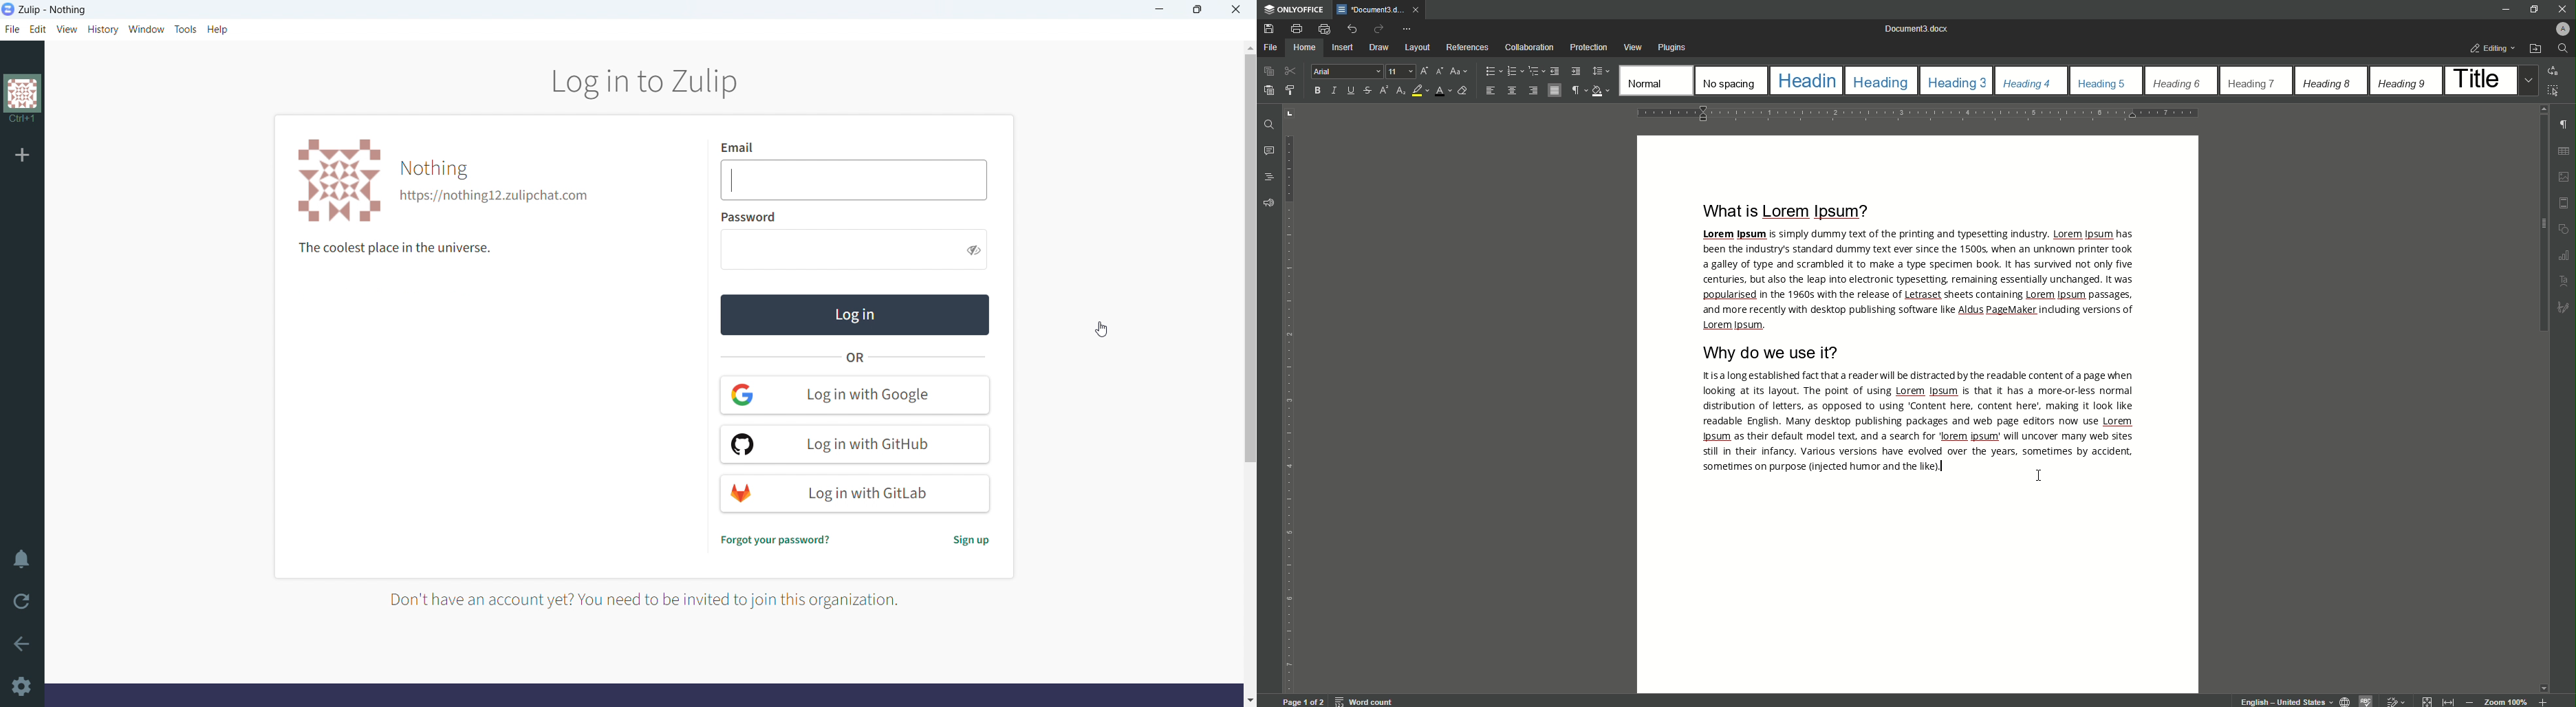  What do you see at coordinates (2177, 83) in the screenshot?
I see `Heading 6` at bounding box center [2177, 83].